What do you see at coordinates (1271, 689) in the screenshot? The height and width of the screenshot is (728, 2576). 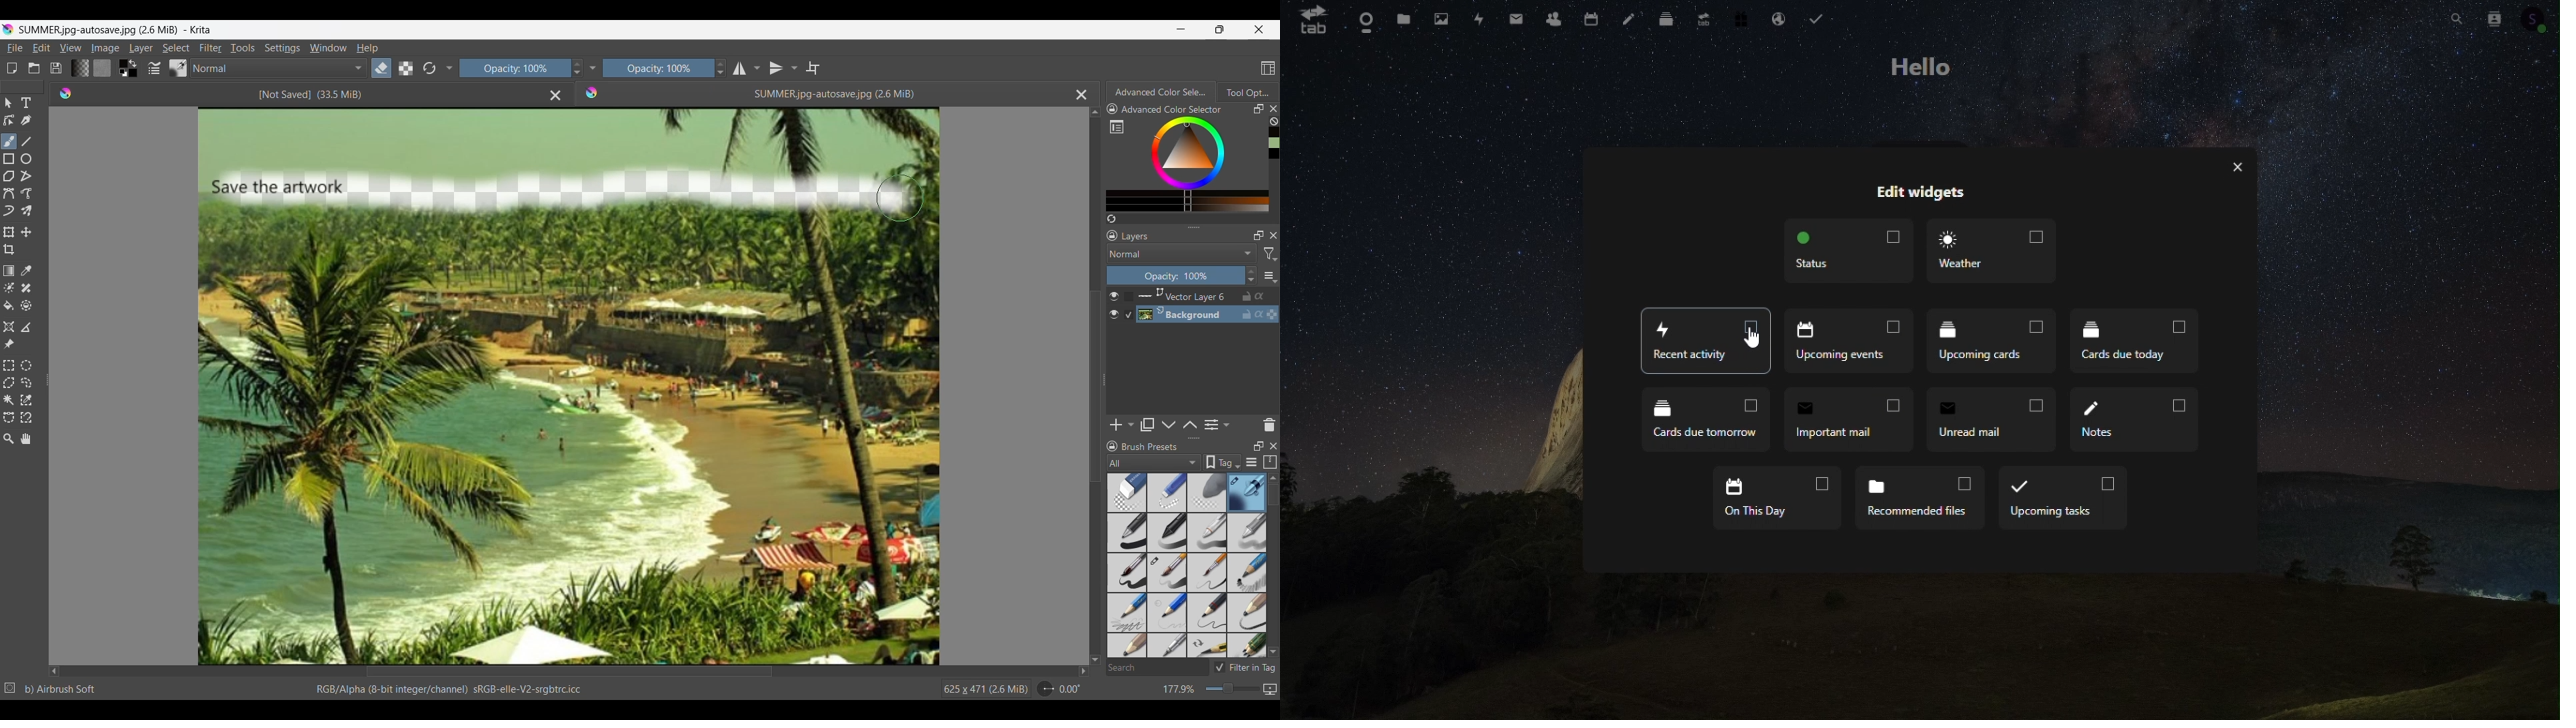 I see `Map displayed can vas size between pixel and print size` at bounding box center [1271, 689].